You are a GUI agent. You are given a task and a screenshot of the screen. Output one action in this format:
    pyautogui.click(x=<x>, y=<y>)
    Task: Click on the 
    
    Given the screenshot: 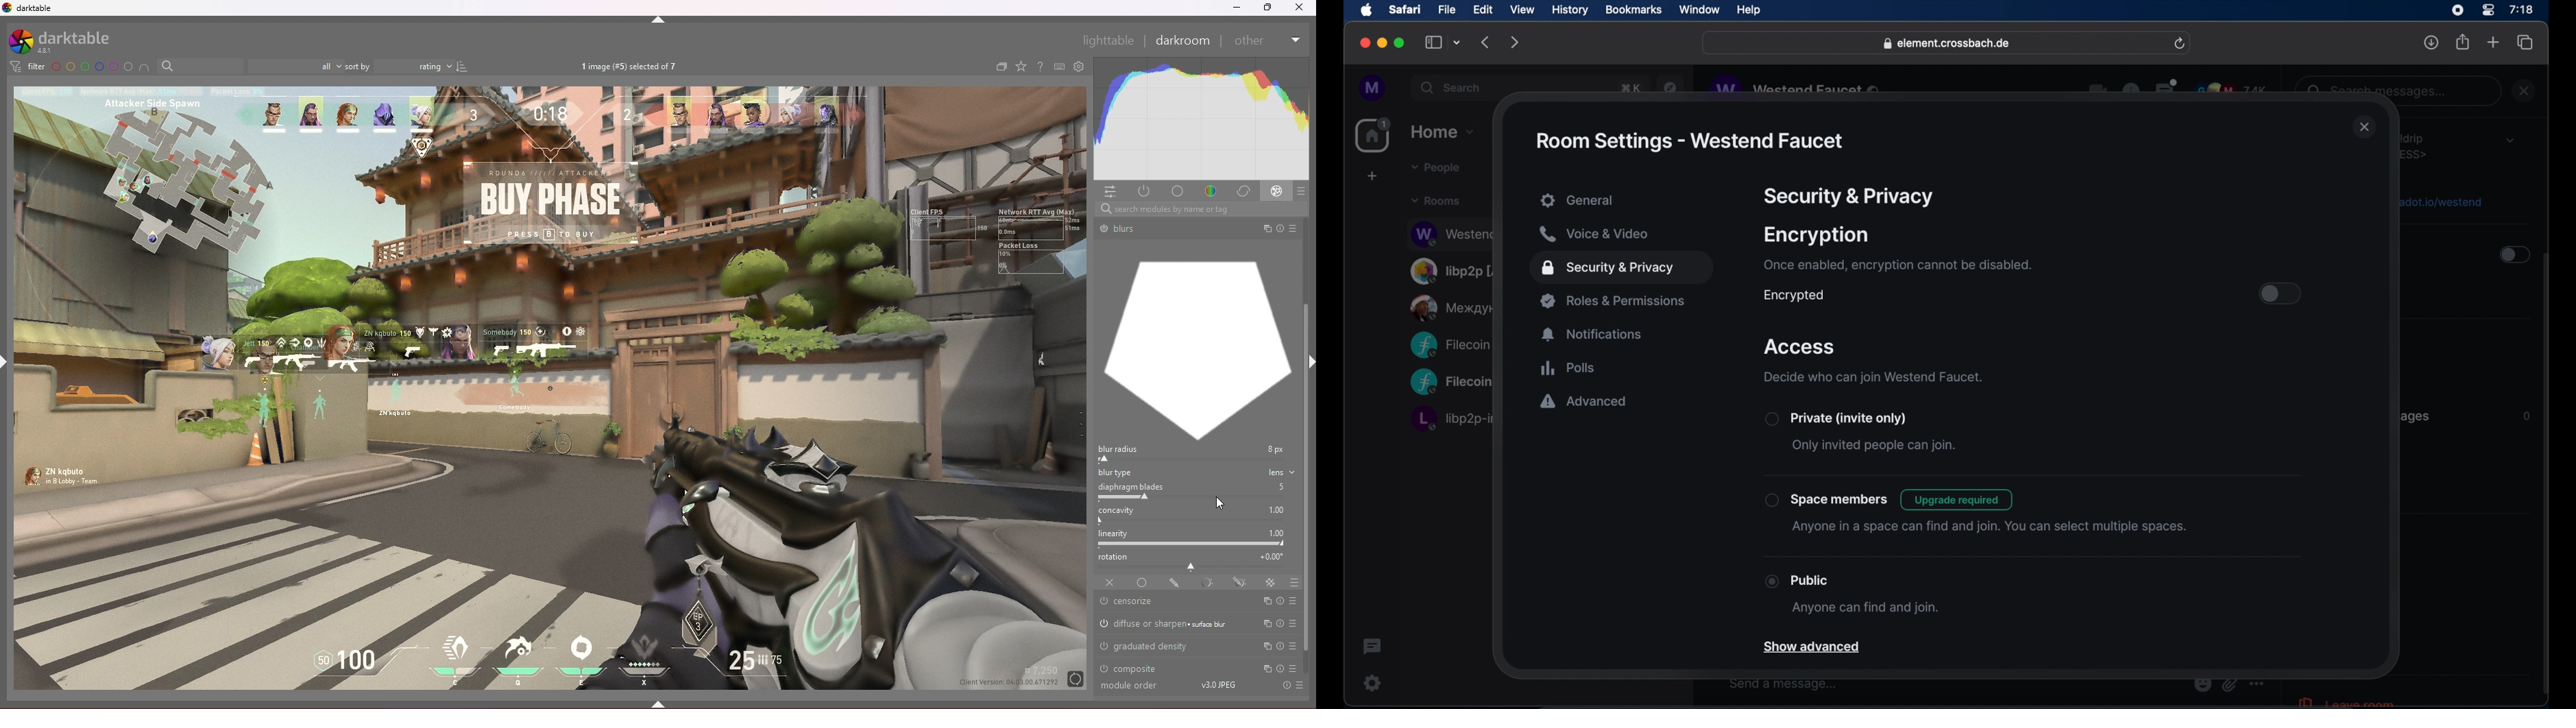 What is the action you would take?
    pyautogui.click(x=1296, y=40)
    